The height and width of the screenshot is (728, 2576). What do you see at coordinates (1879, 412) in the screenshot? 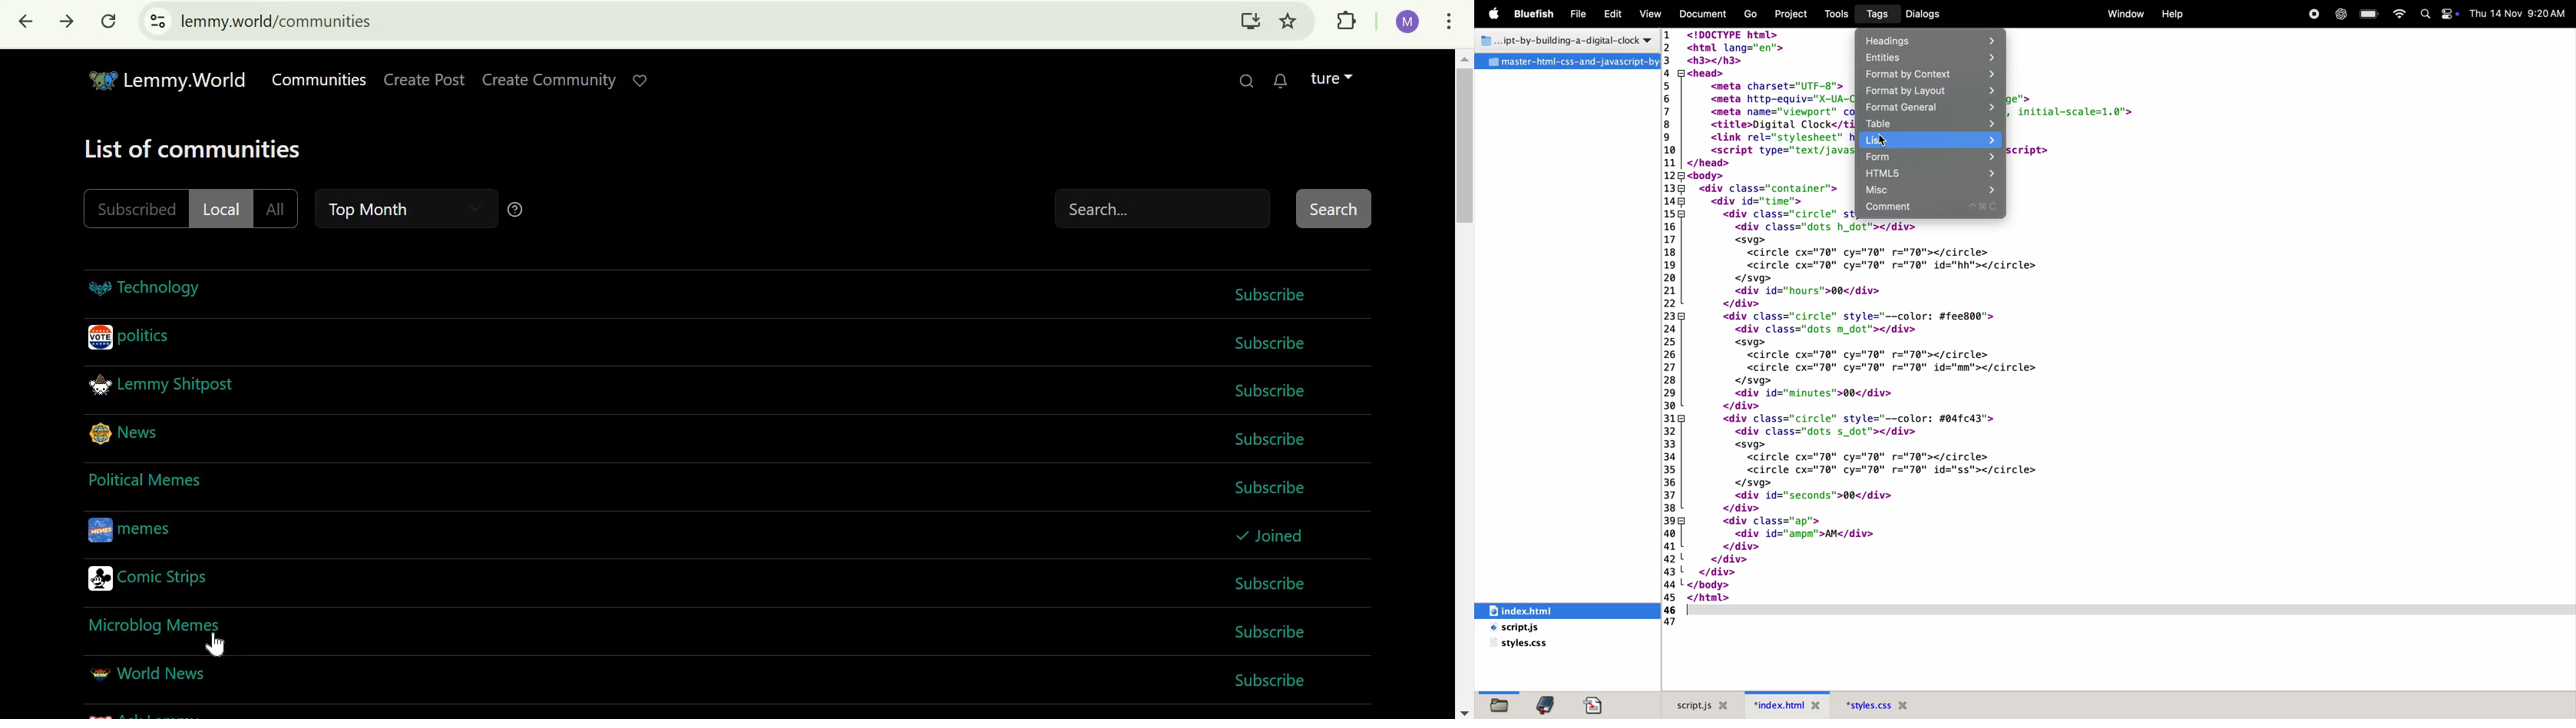
I see `code block` at bounding box center [1879, 412].